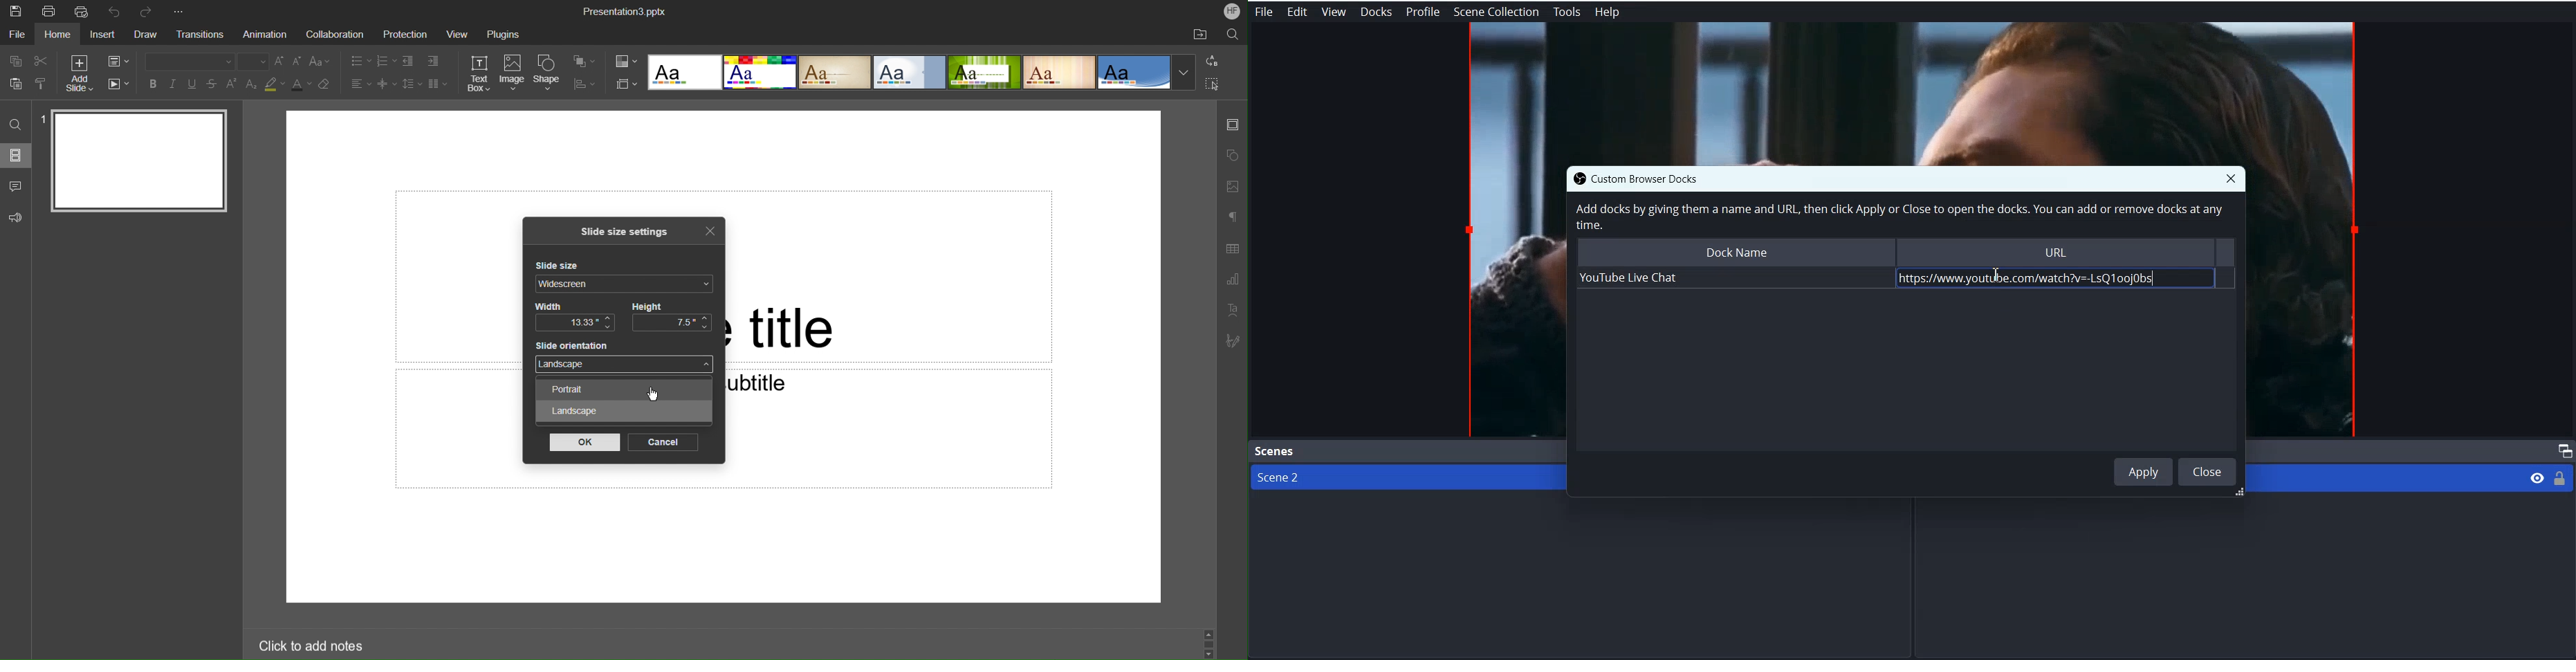 The image size is (2576, 672). I want to click on Select Slide Size, so click(627, 84).